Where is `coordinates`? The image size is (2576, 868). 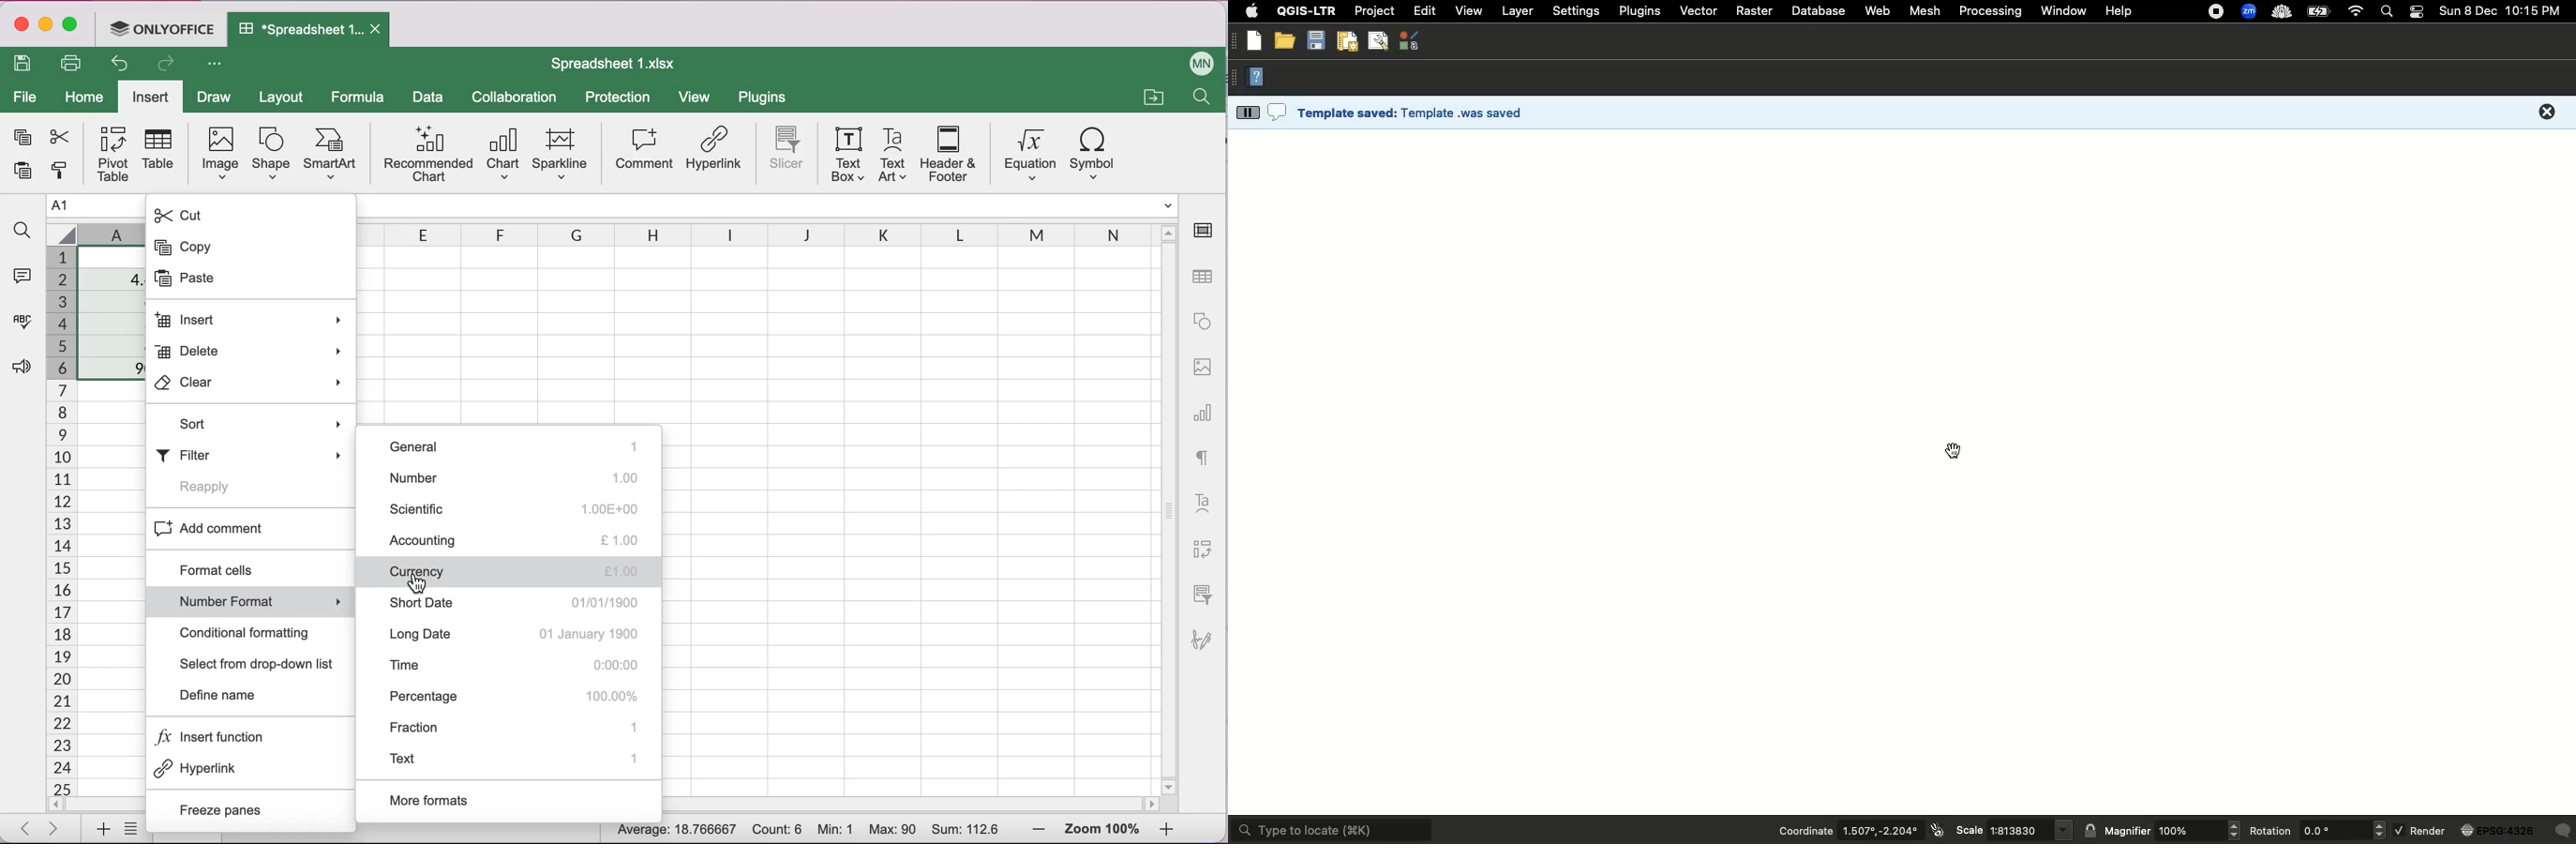
coordinates is located at coordinates (1880, 832).